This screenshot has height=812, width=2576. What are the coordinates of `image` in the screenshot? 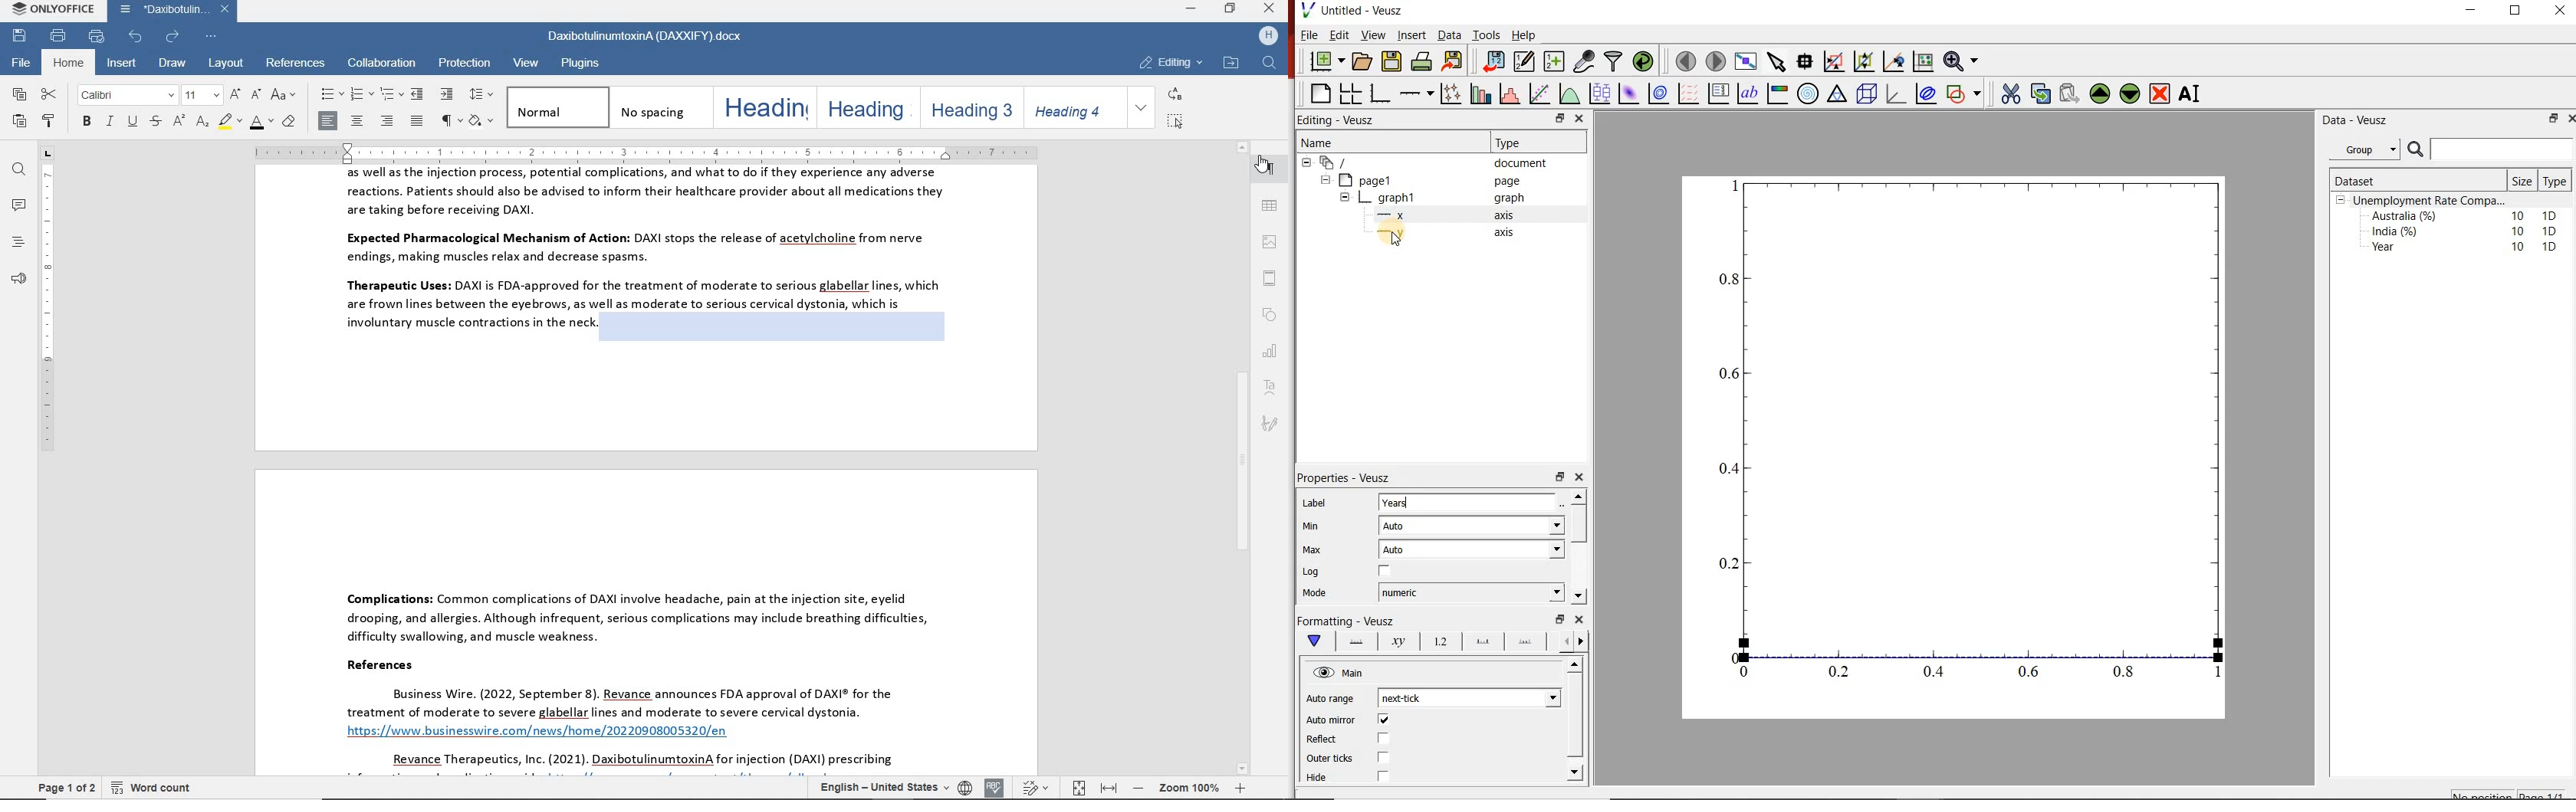 It's located at (1270, 243).